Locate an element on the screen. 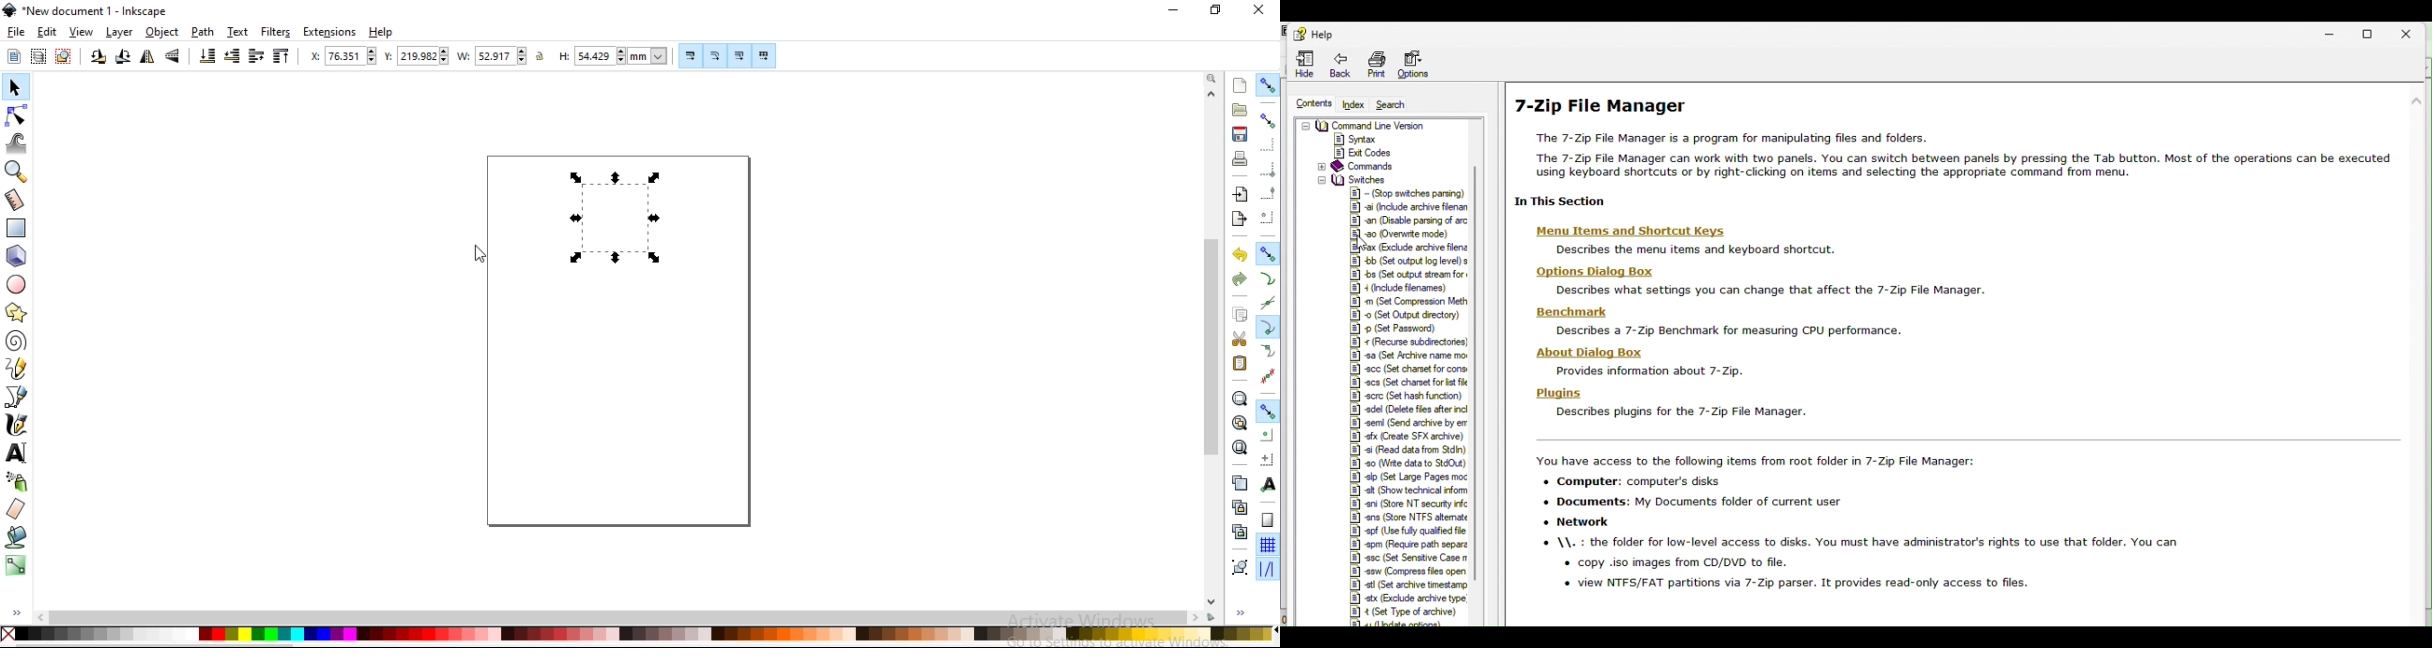 The width and height of the screenshot is (2436, 672). Contents is located at coordinates (1312, 104).